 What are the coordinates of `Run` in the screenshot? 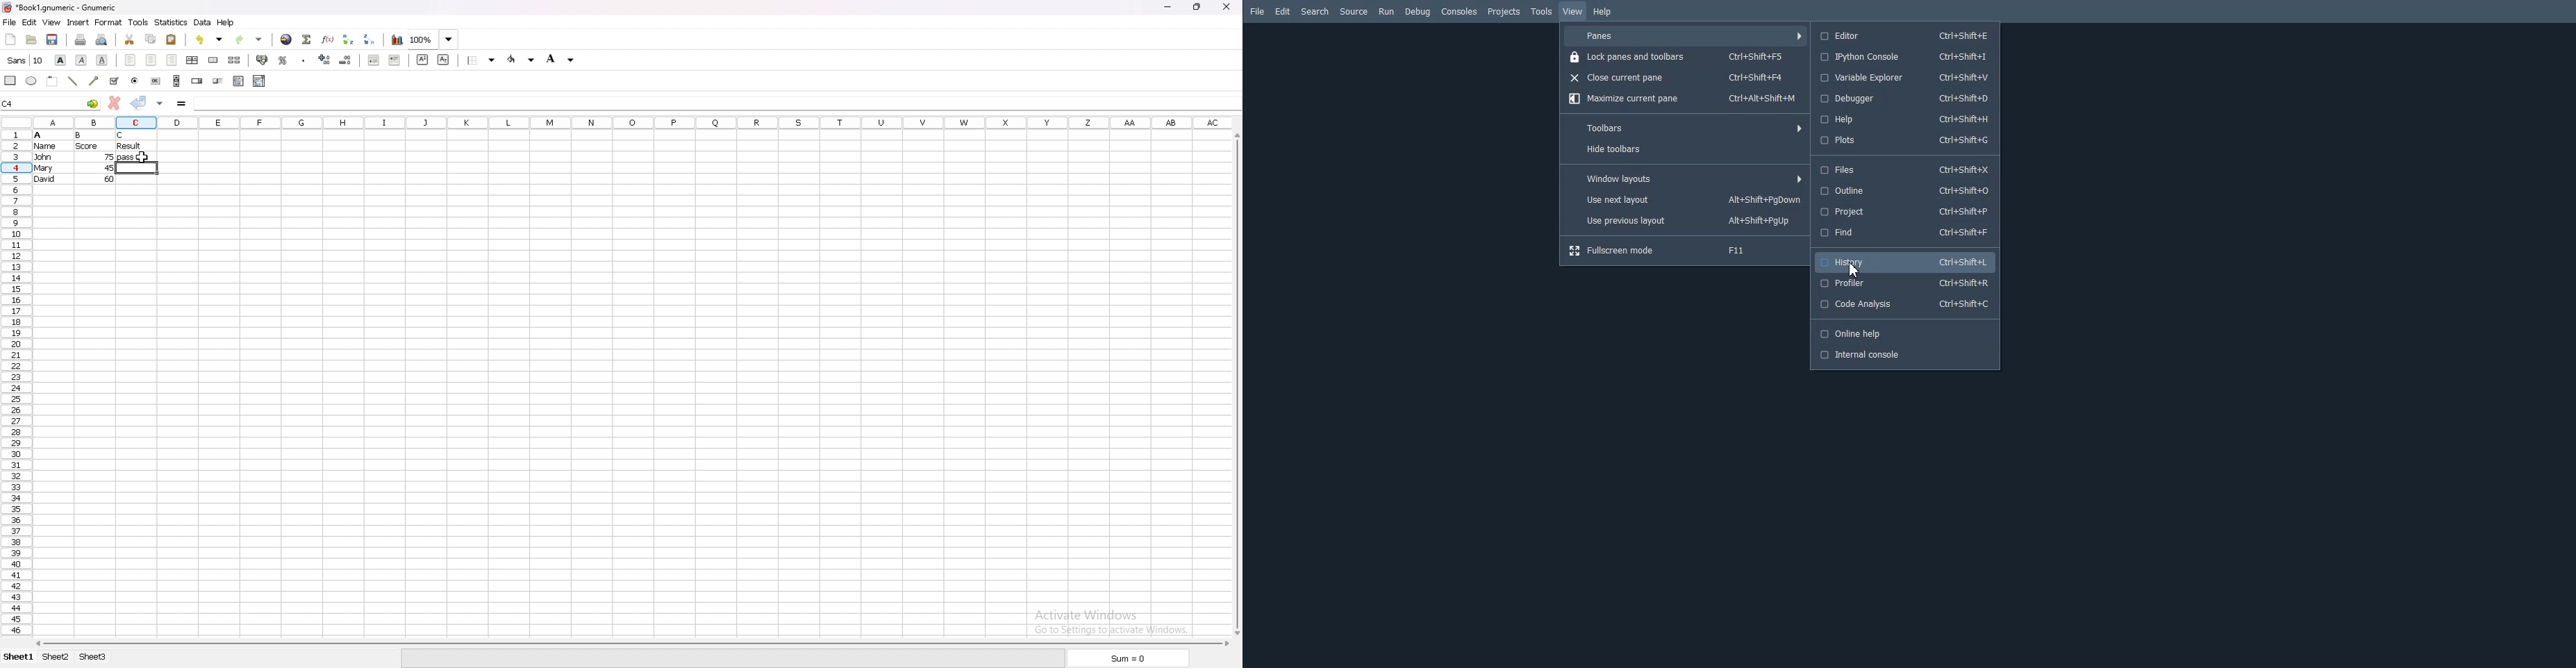 It's located at (1386, 12).